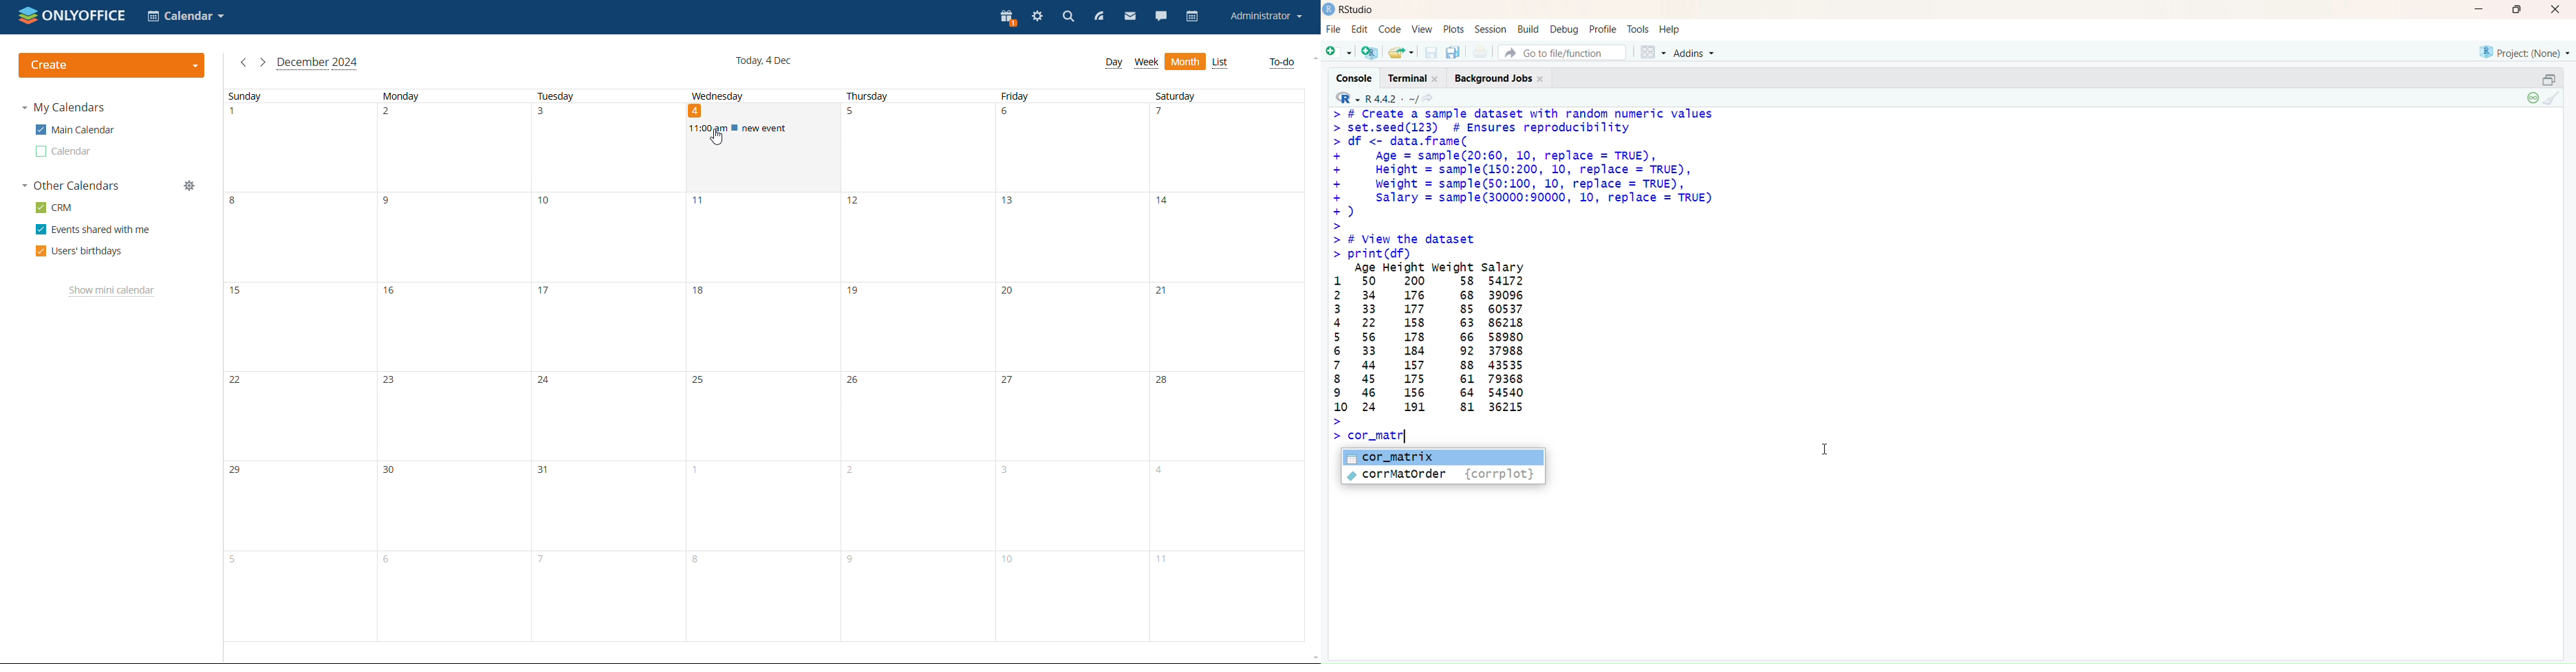  I want to click on Console, so click(1359, 77).